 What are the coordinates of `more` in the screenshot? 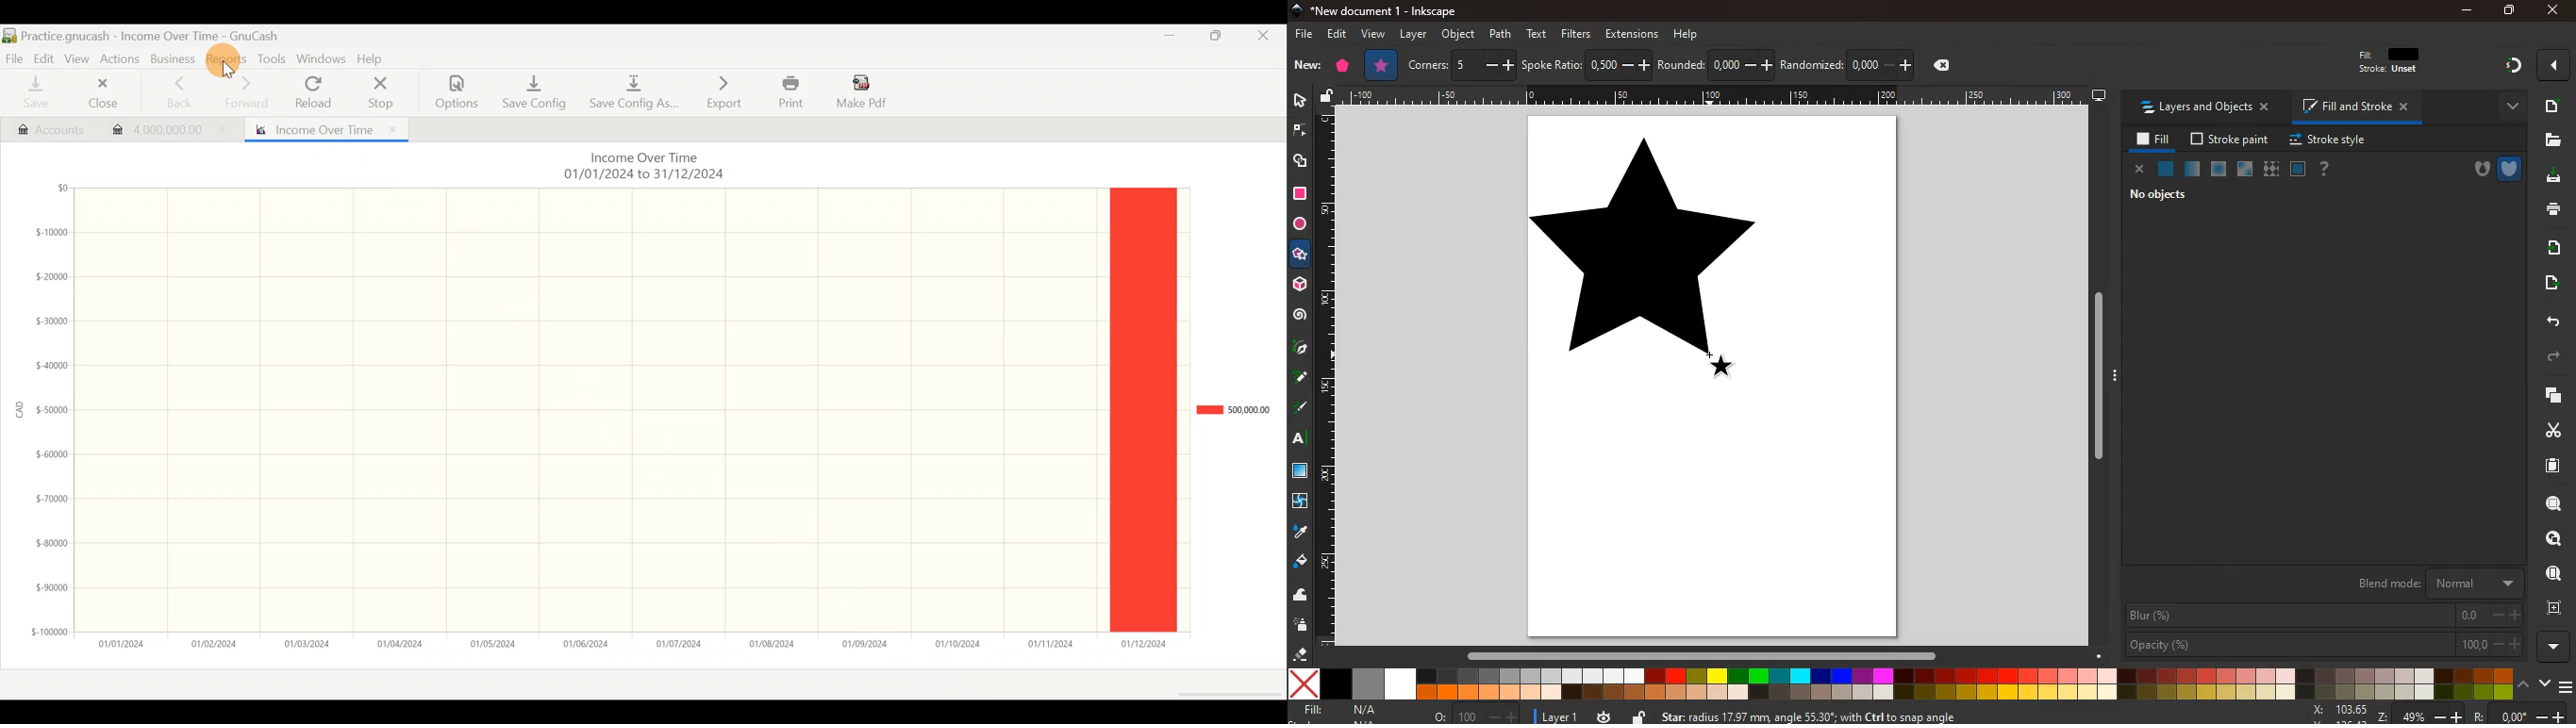 It's located at (2550, 648).